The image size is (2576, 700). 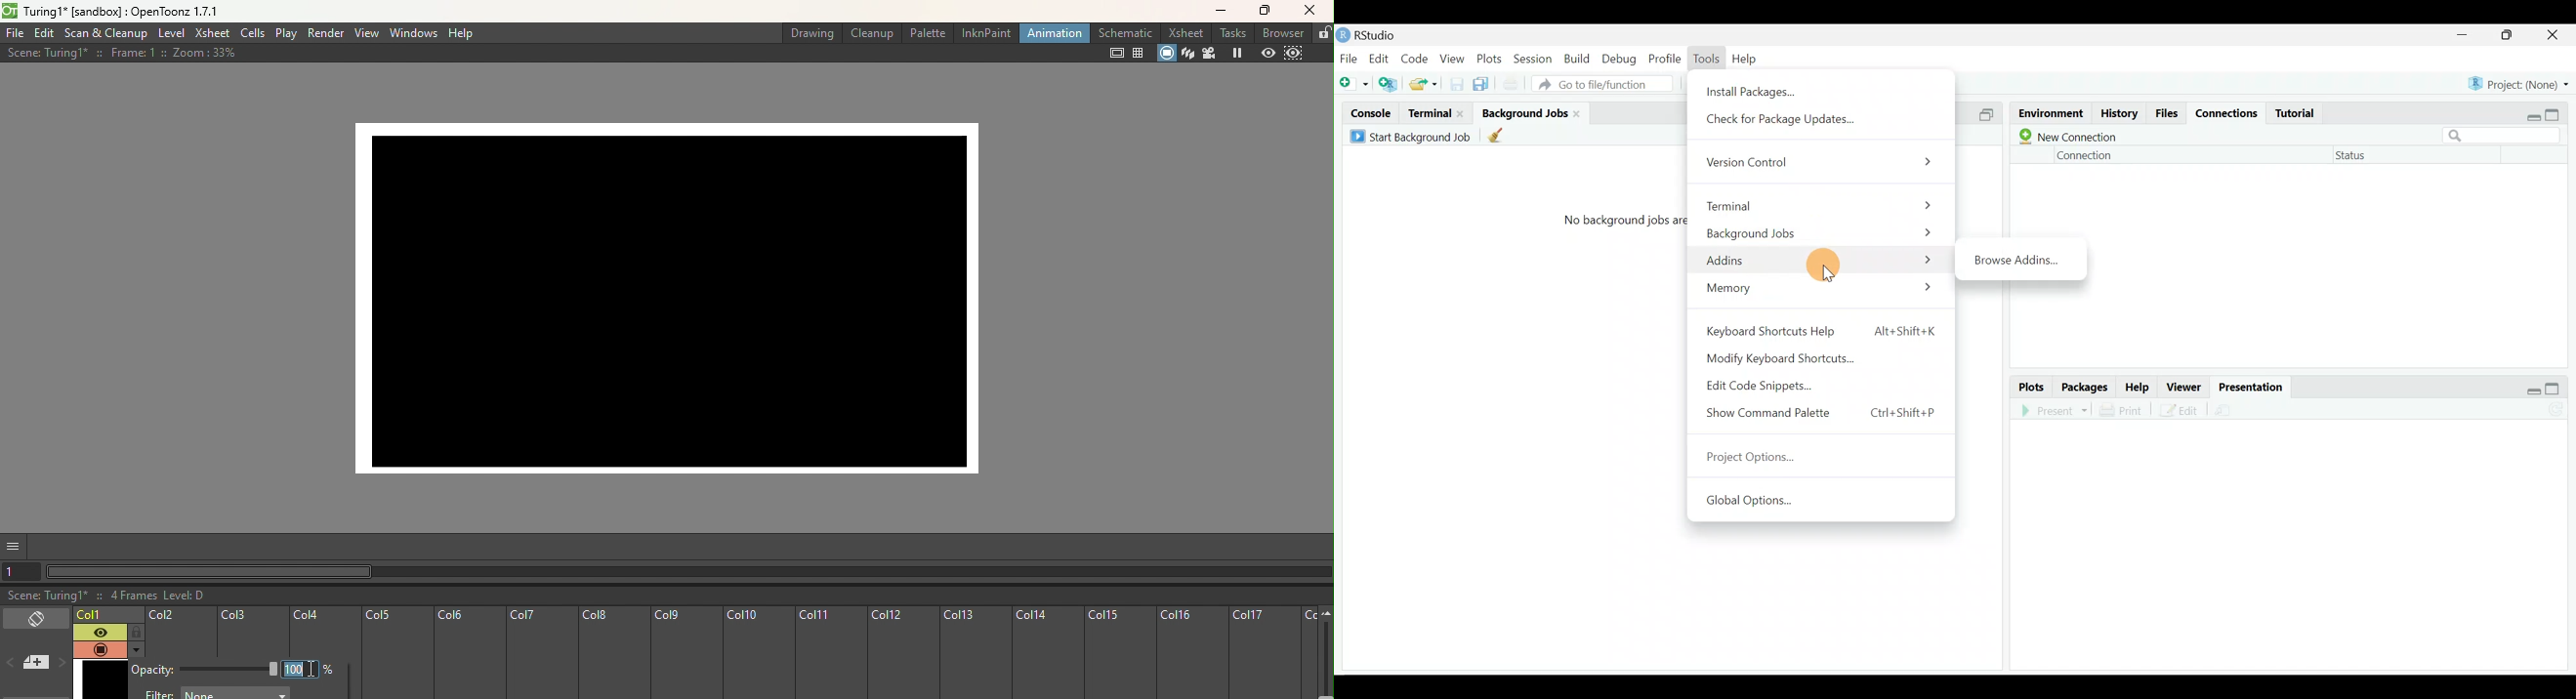 I want to click on Profile, so click(x=1665, y=58).